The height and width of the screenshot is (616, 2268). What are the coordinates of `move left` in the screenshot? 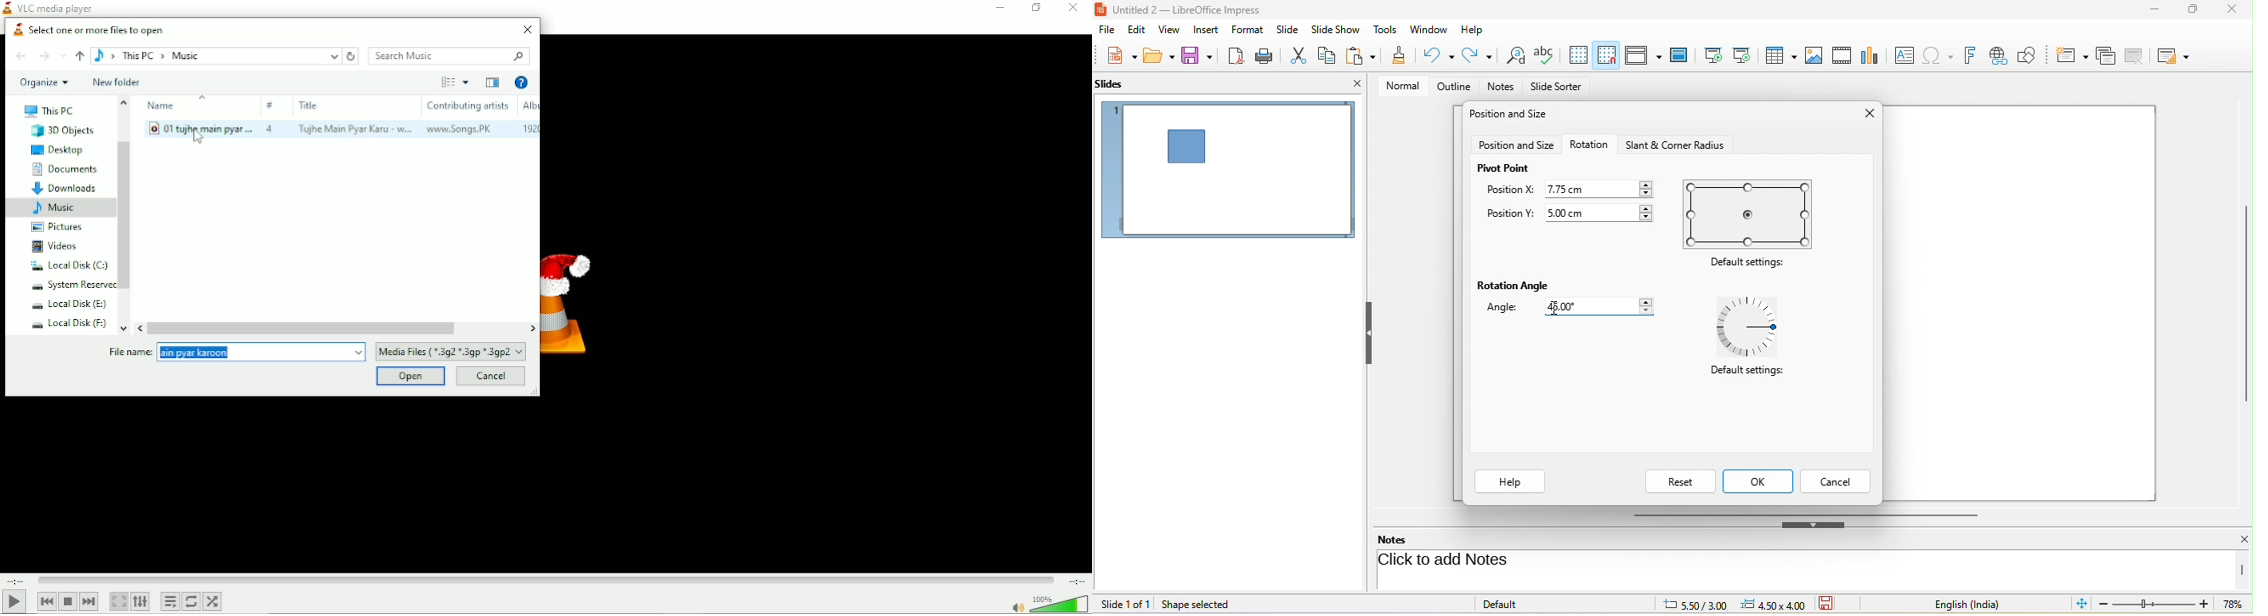 It's located at (140, 327).